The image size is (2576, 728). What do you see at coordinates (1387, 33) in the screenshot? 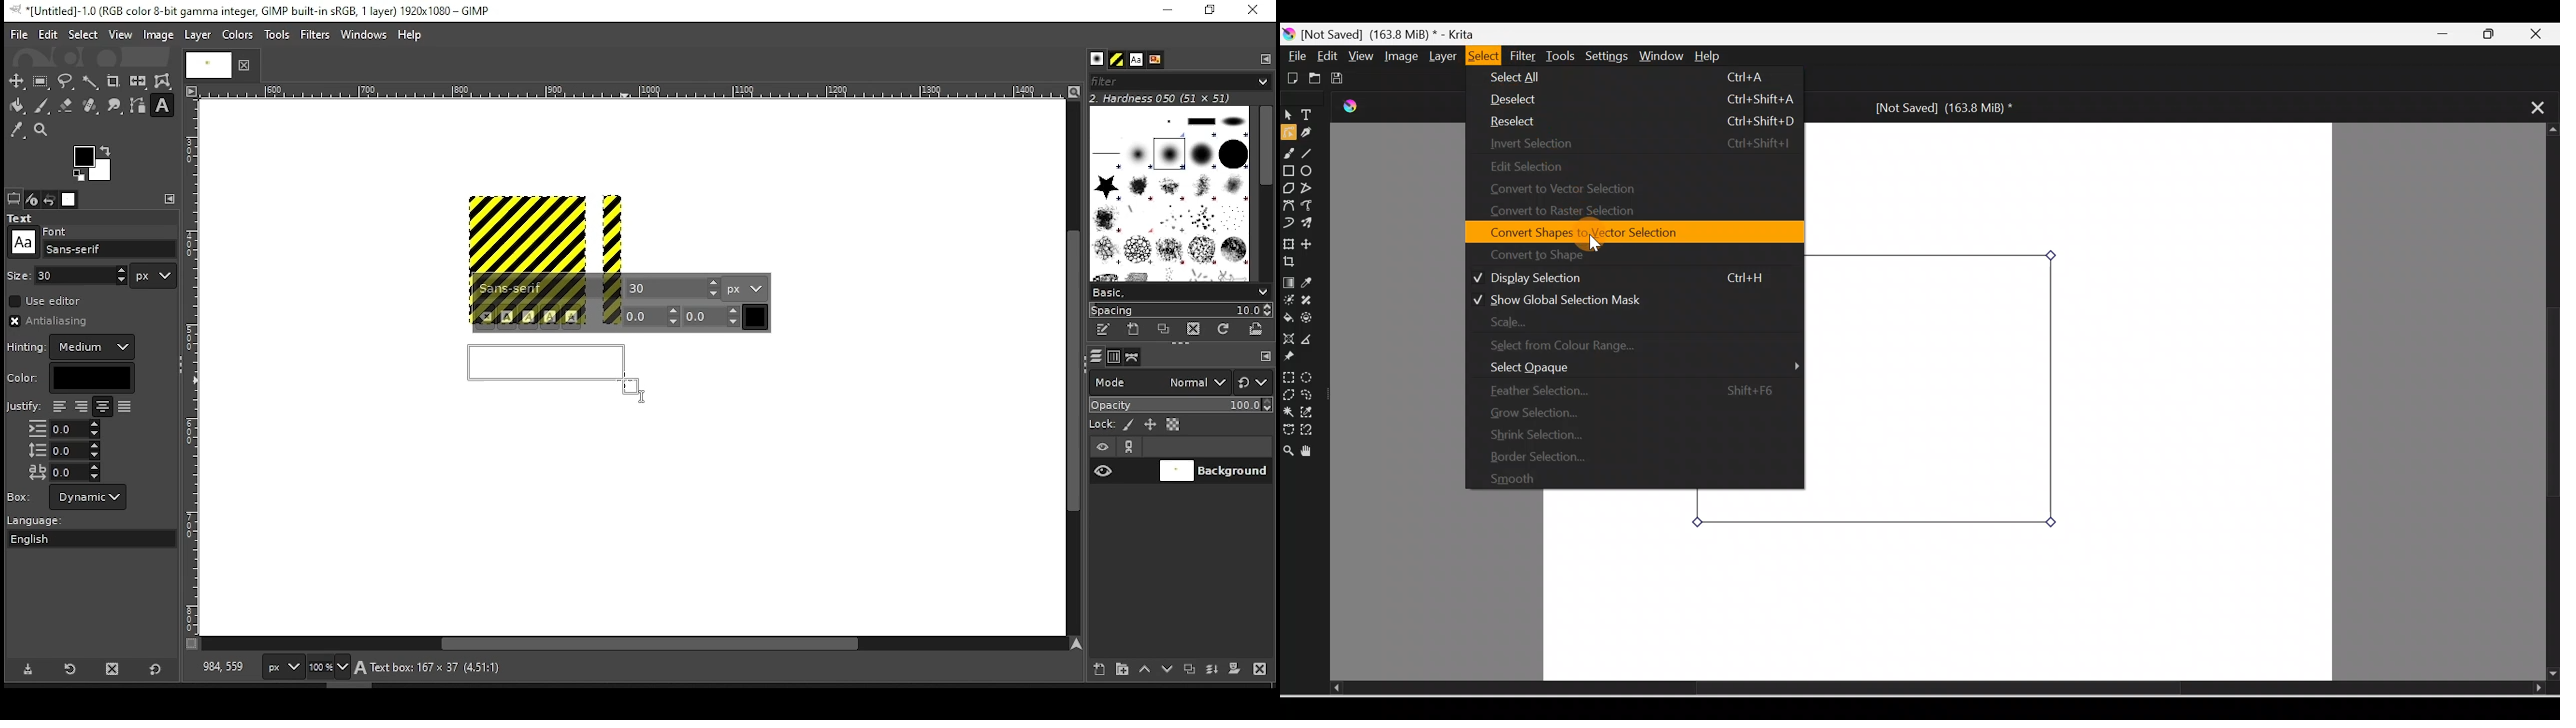
I see `[Not Saved] (171.2 MiB) * - Krita` at bounding box center [1387, 33].